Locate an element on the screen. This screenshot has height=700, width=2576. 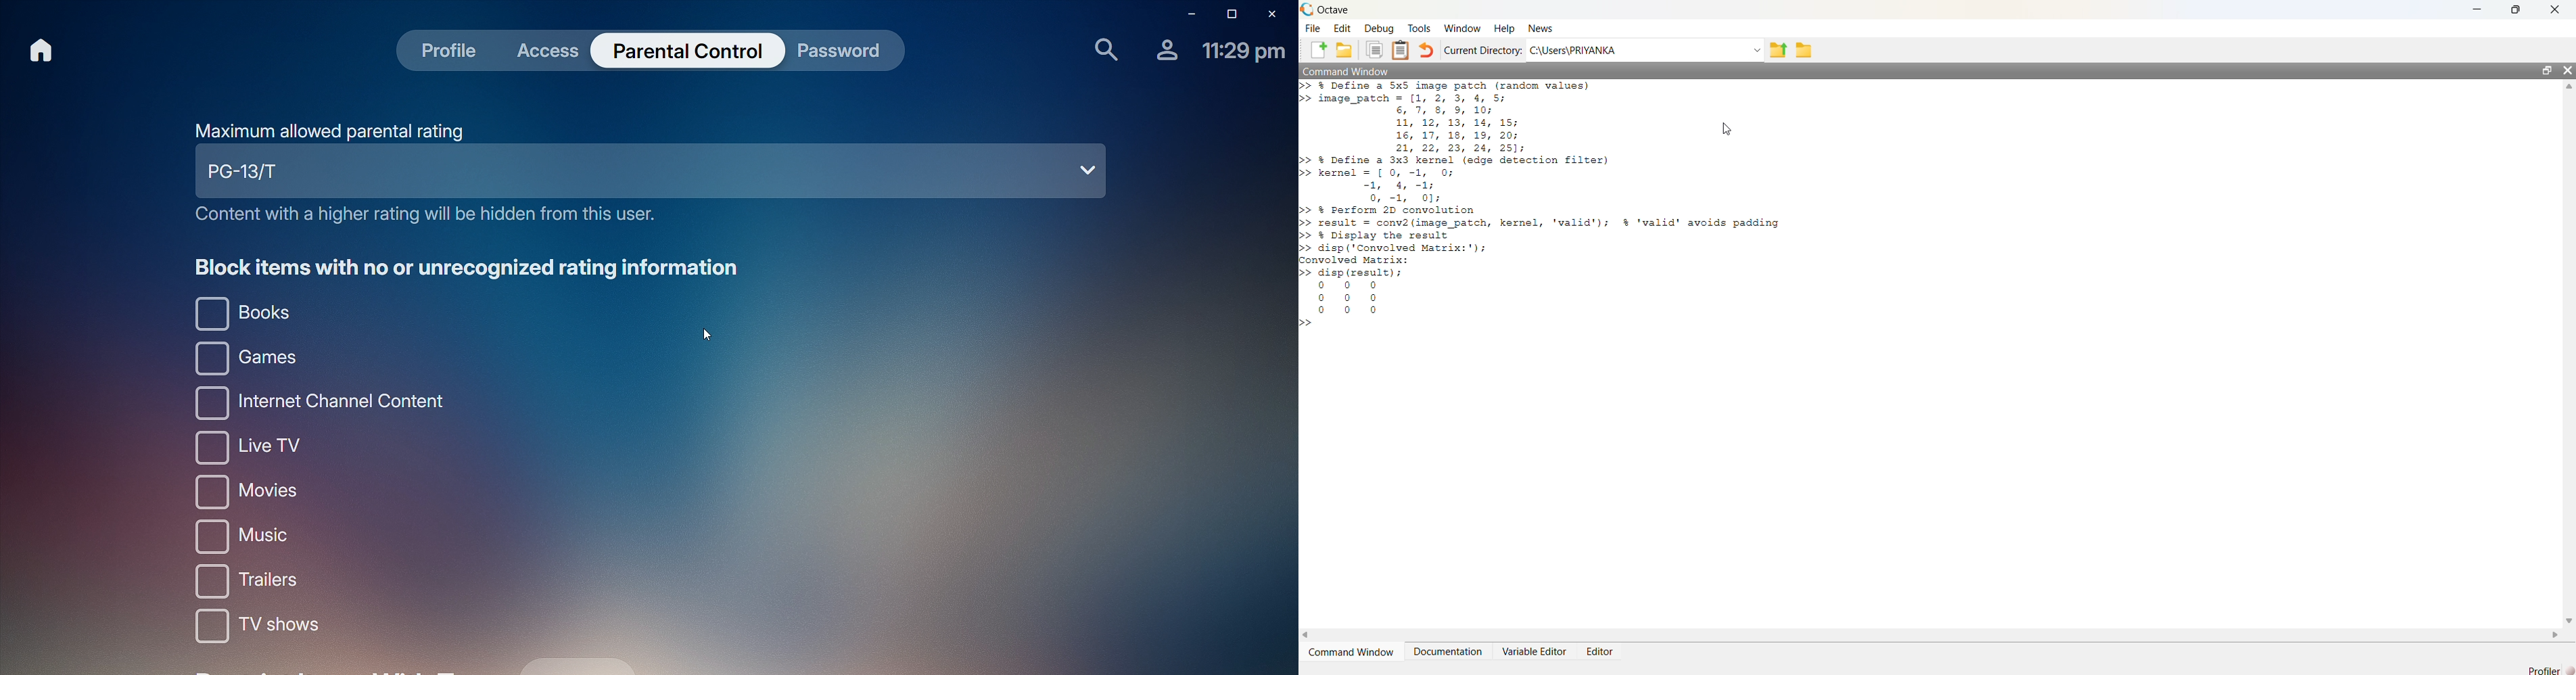
Open an existing file in editor is located at coordinates (1346, 48).